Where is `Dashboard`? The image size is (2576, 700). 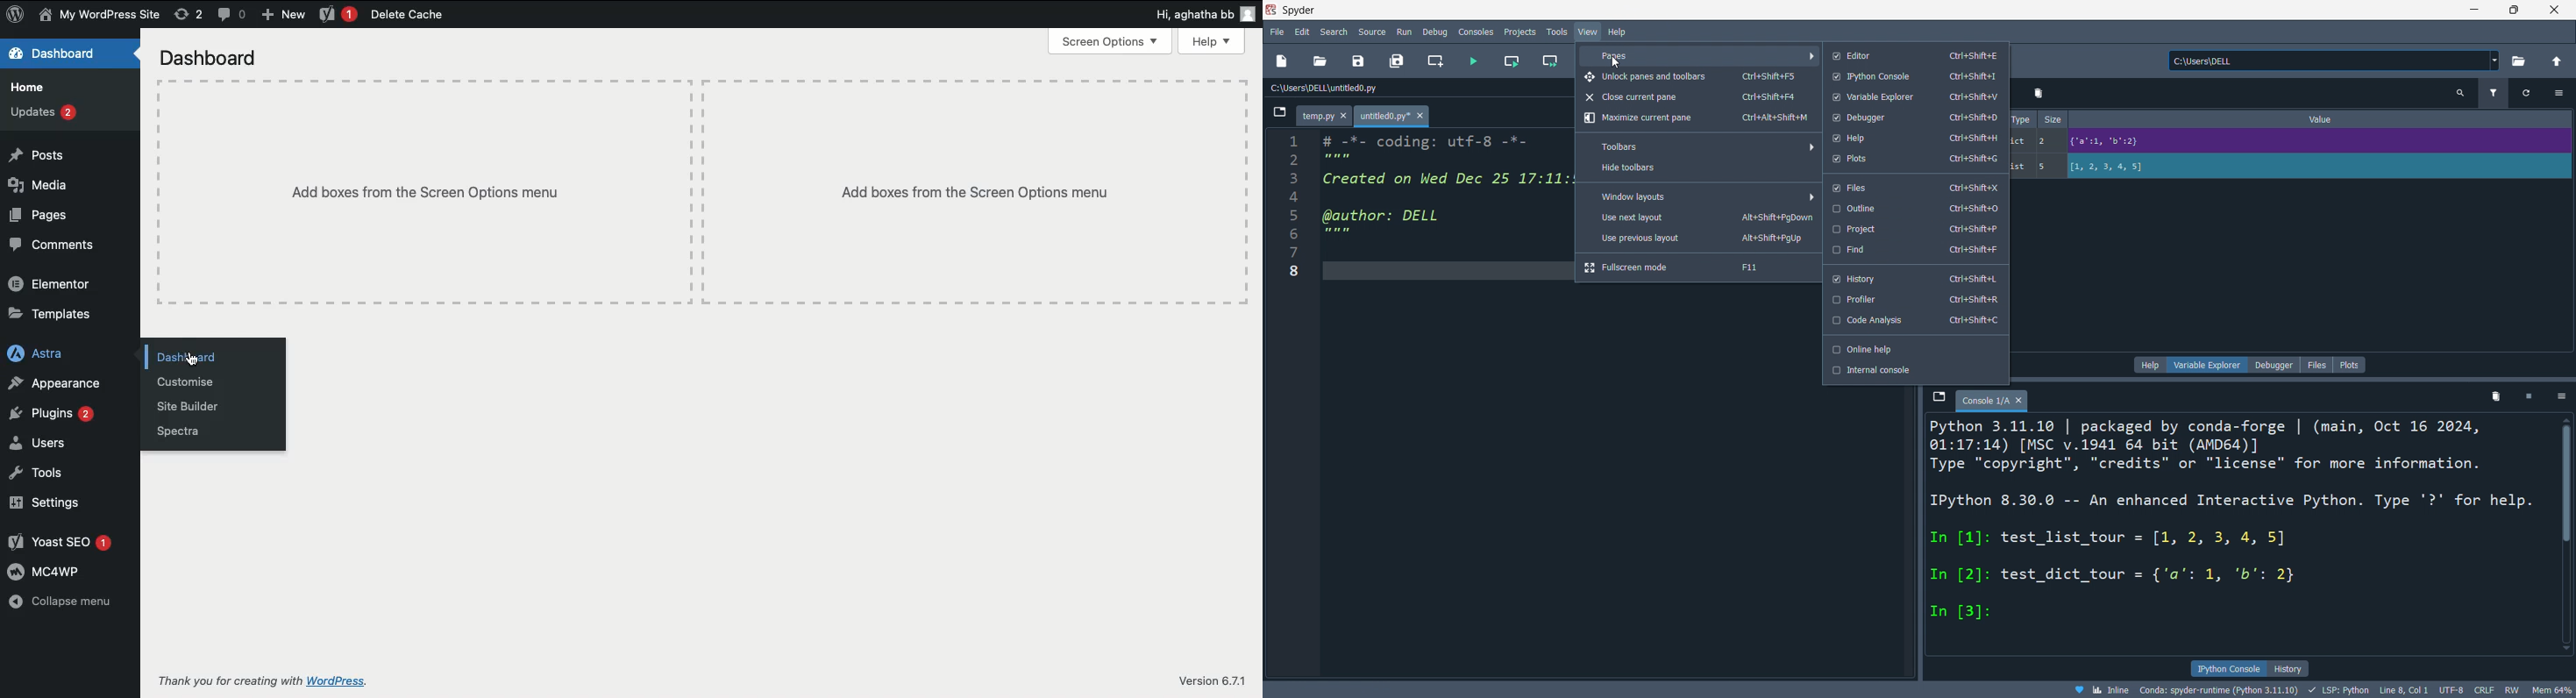 Dashboard is located at coordinates (185, 356).